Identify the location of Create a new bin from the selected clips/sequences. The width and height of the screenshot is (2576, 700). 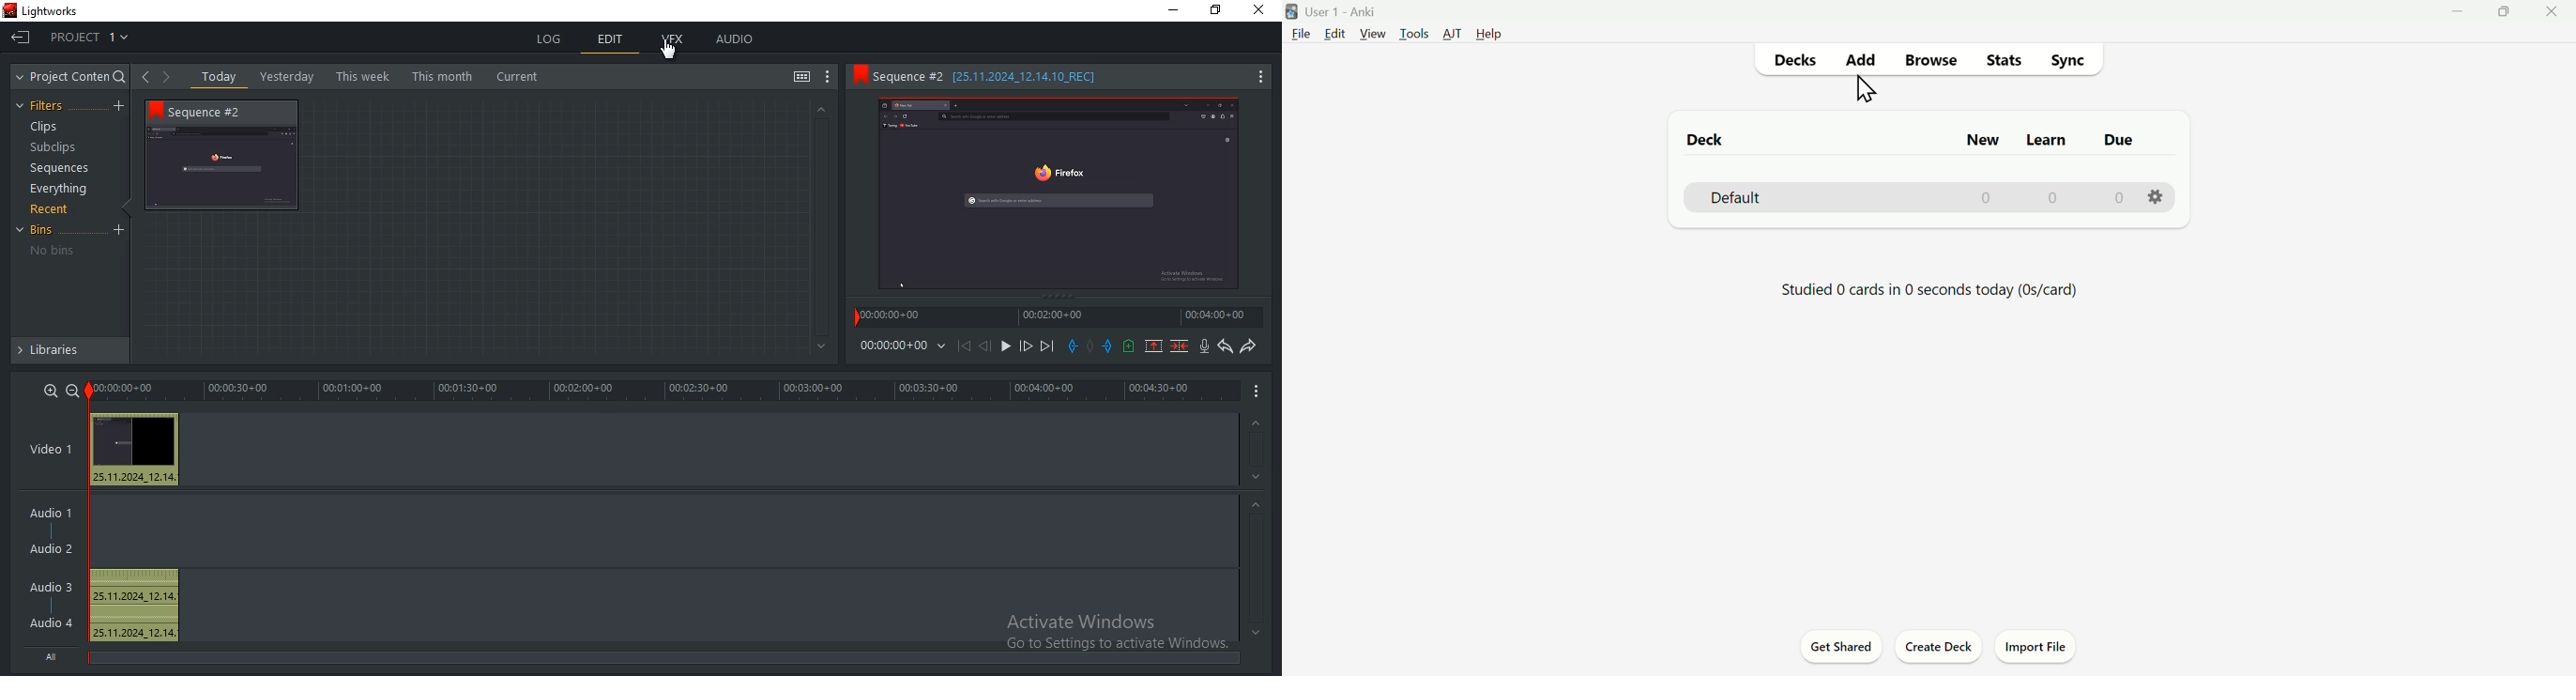
(121, 228).